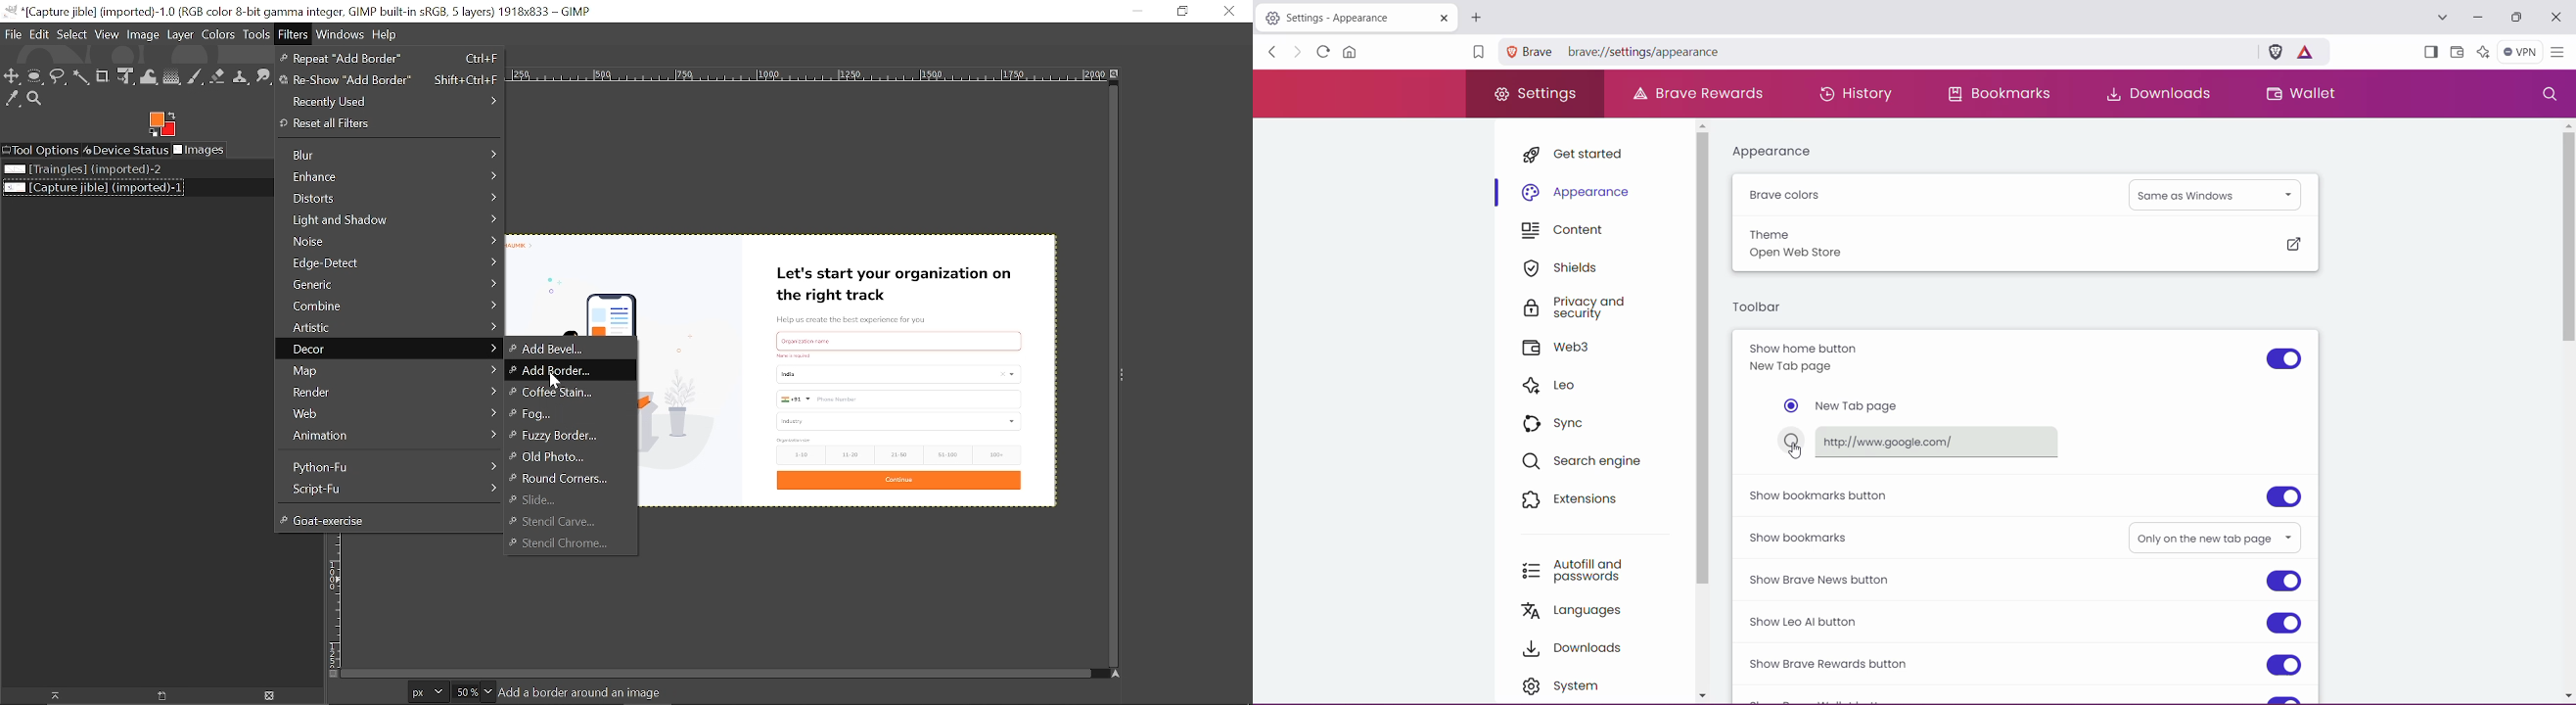 Image resolution: width=2576 pixels, height=728 pixels. What do you see at coordinates (60, 77) in the screenshot?
I see `Free select tool` at bounding box center [60, 77].